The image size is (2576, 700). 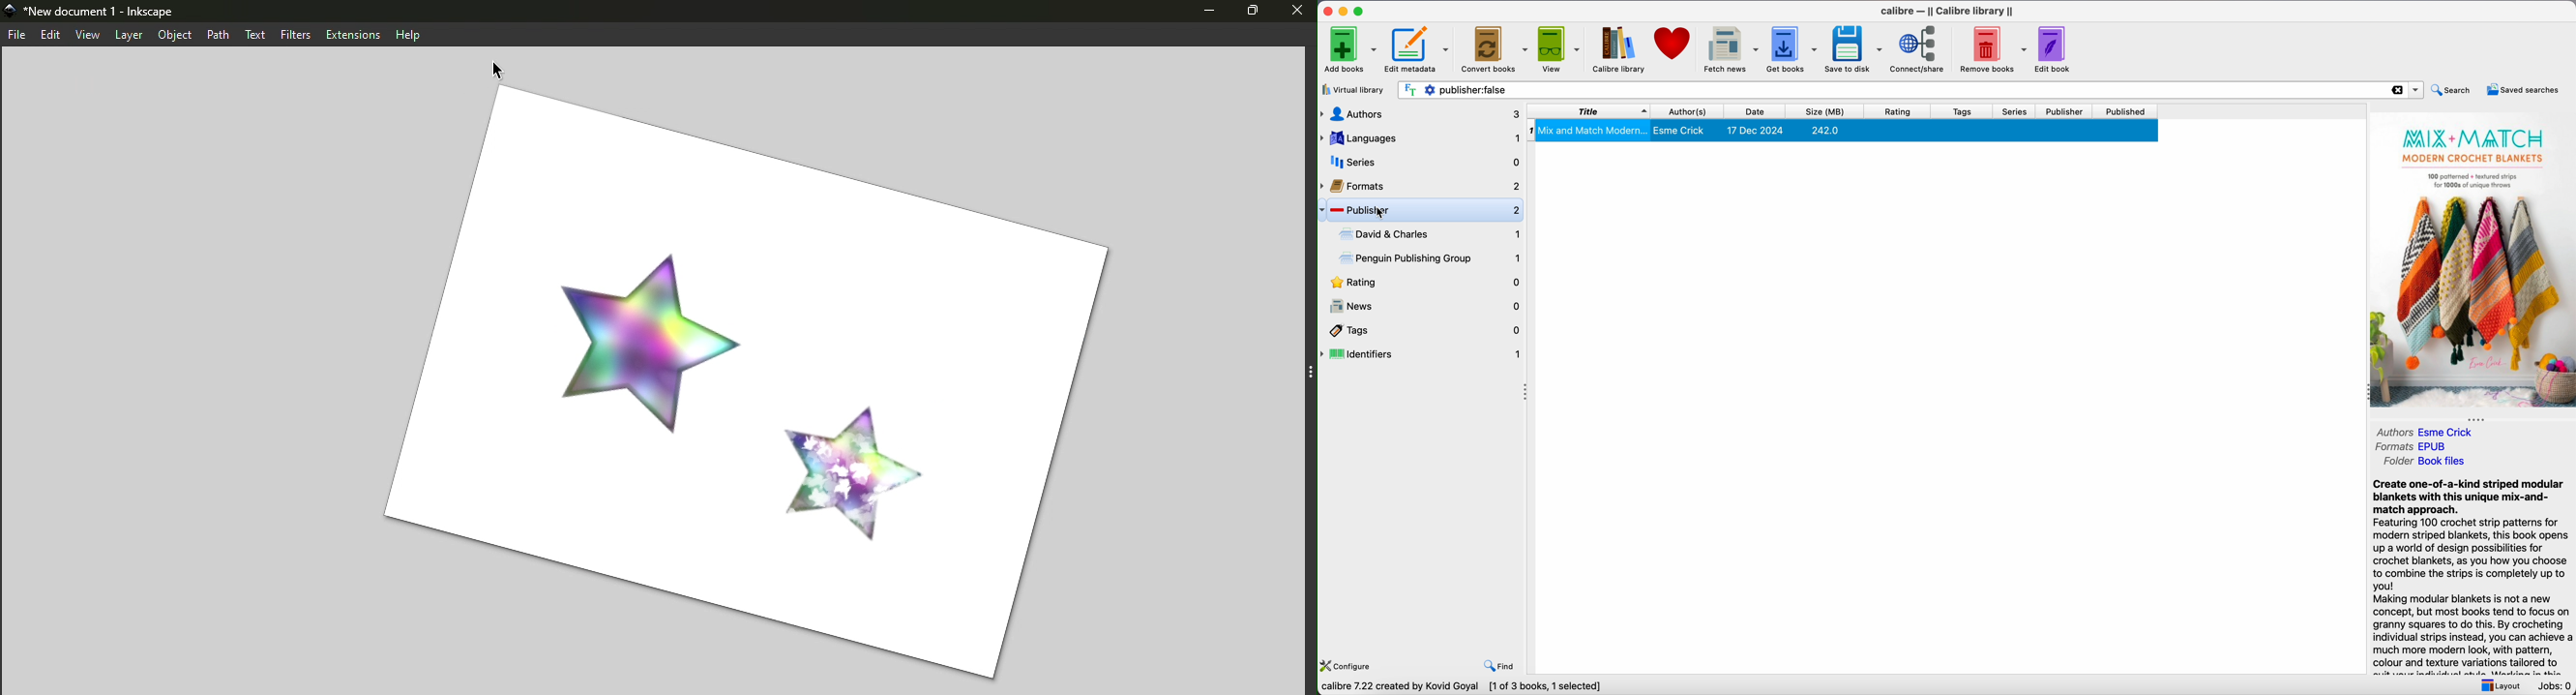 I want to click on author(s), so click(x=1692, y=111).